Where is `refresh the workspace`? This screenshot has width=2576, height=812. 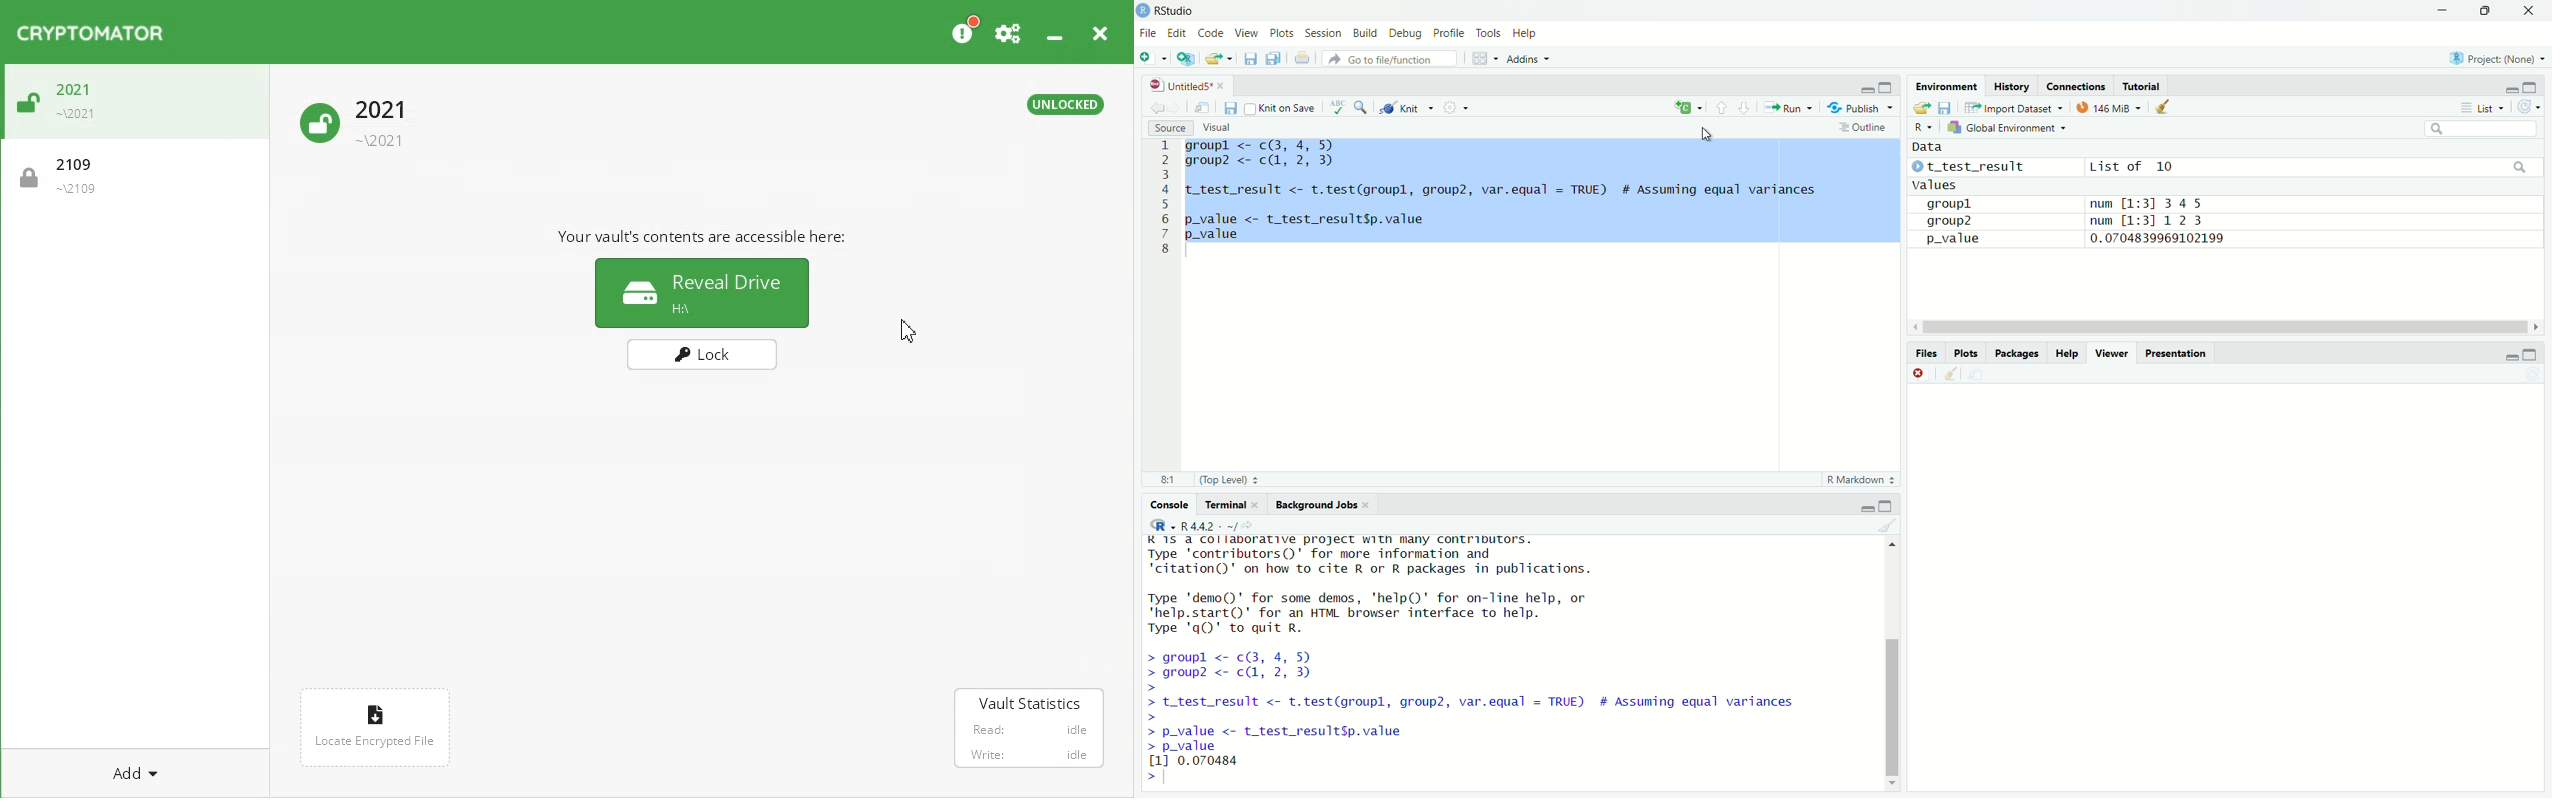
refresh the workspace is located at coordinates (2530, 107).